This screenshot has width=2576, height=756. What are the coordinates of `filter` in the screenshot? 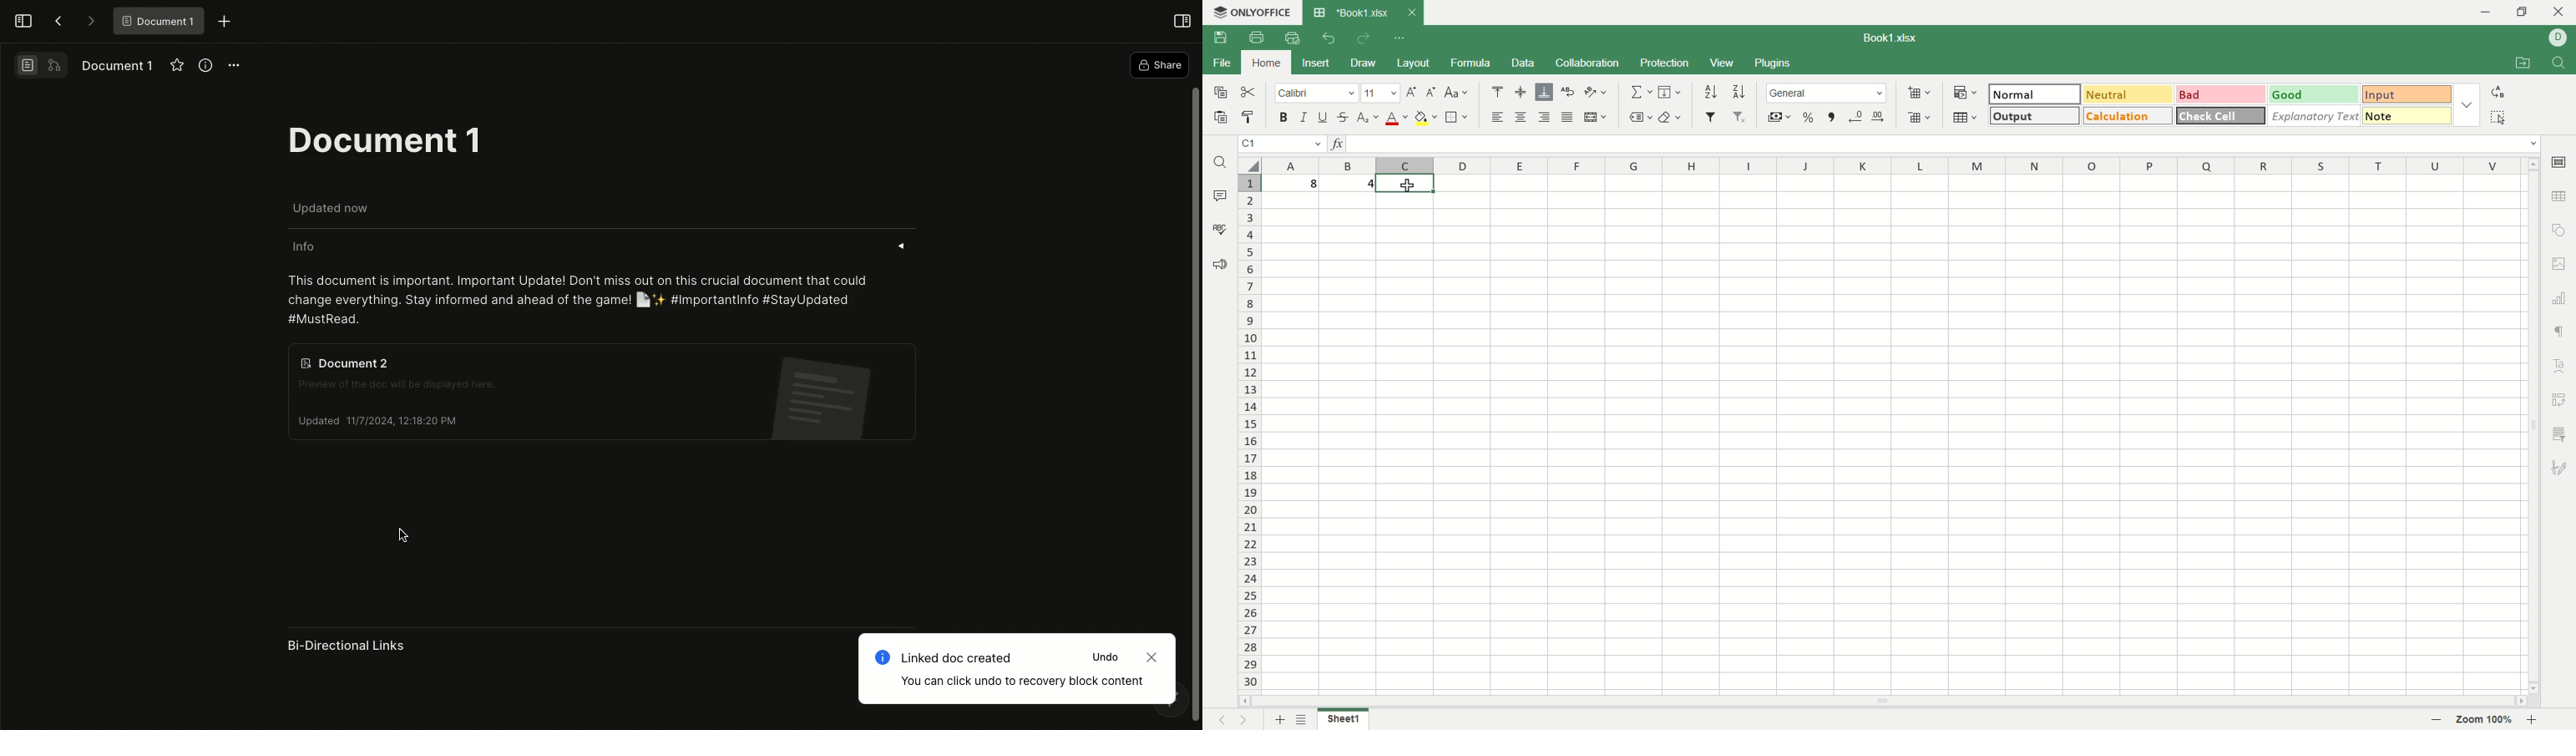 It's located at (1711, 117).